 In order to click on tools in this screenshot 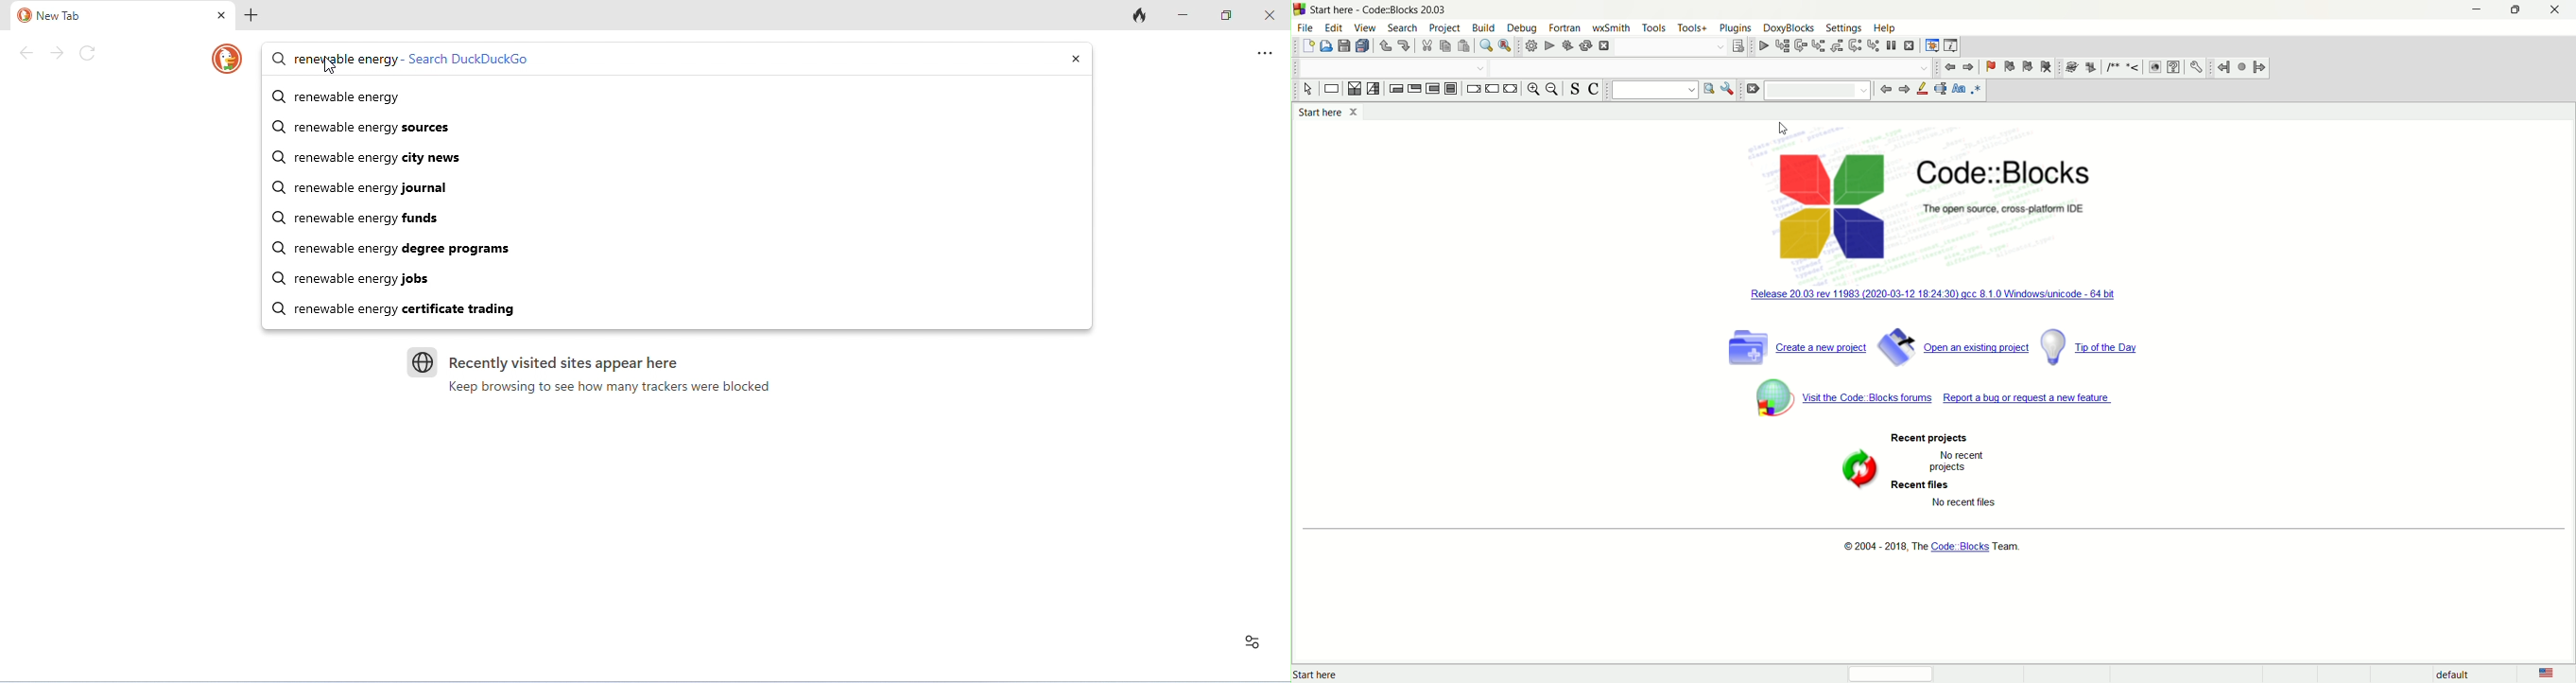, I will do `click(1692, 27)`.